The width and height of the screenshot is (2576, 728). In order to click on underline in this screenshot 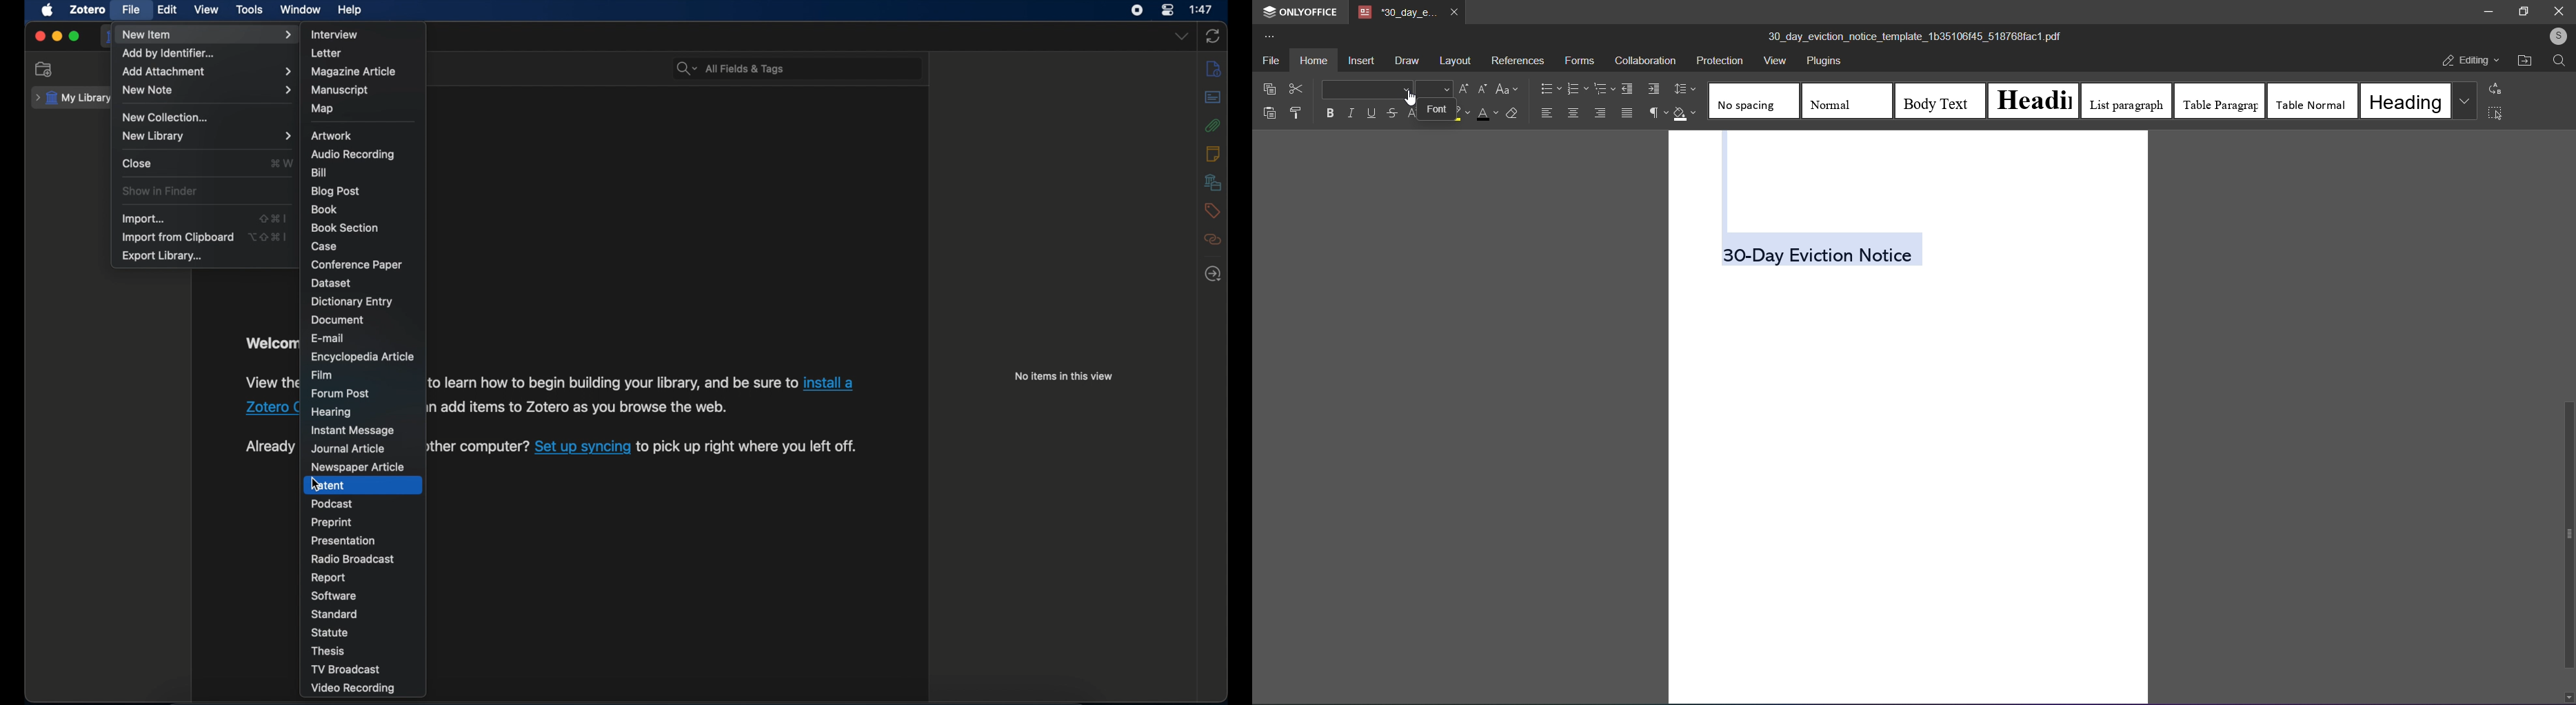, I will do `click(1371, 112)`.